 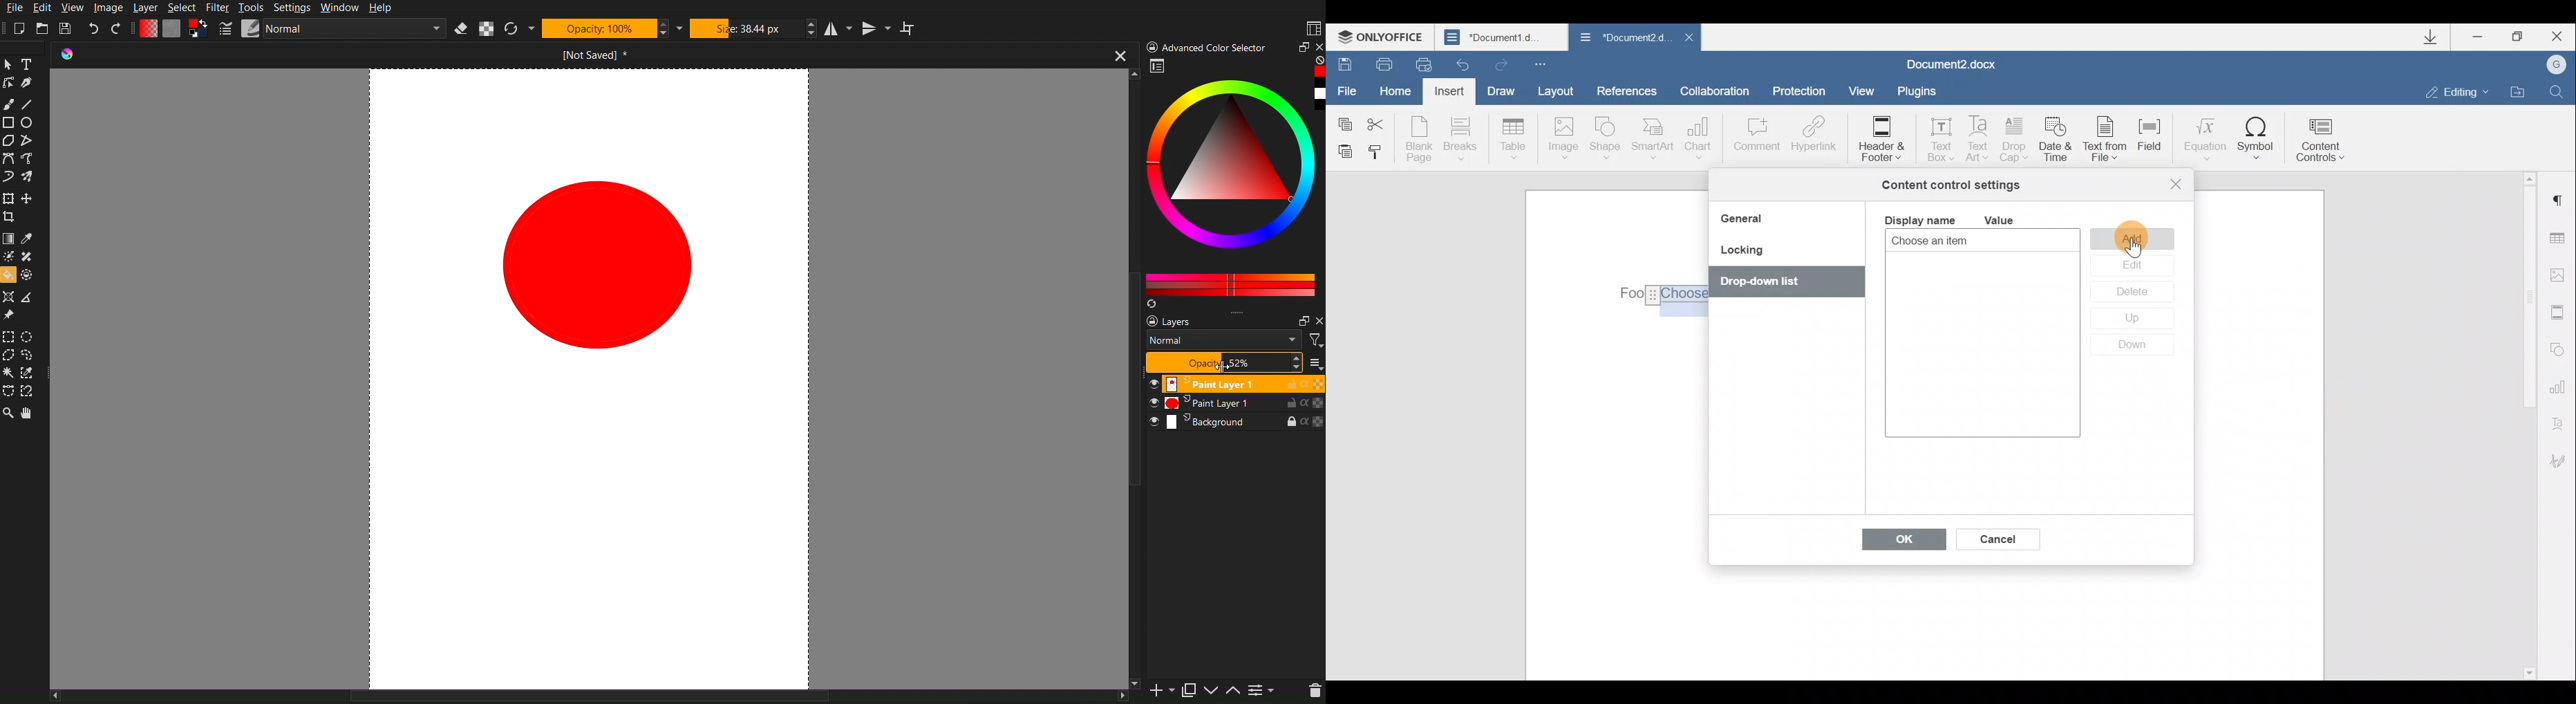 I want to click on Add, so click(x=2135, y=238).